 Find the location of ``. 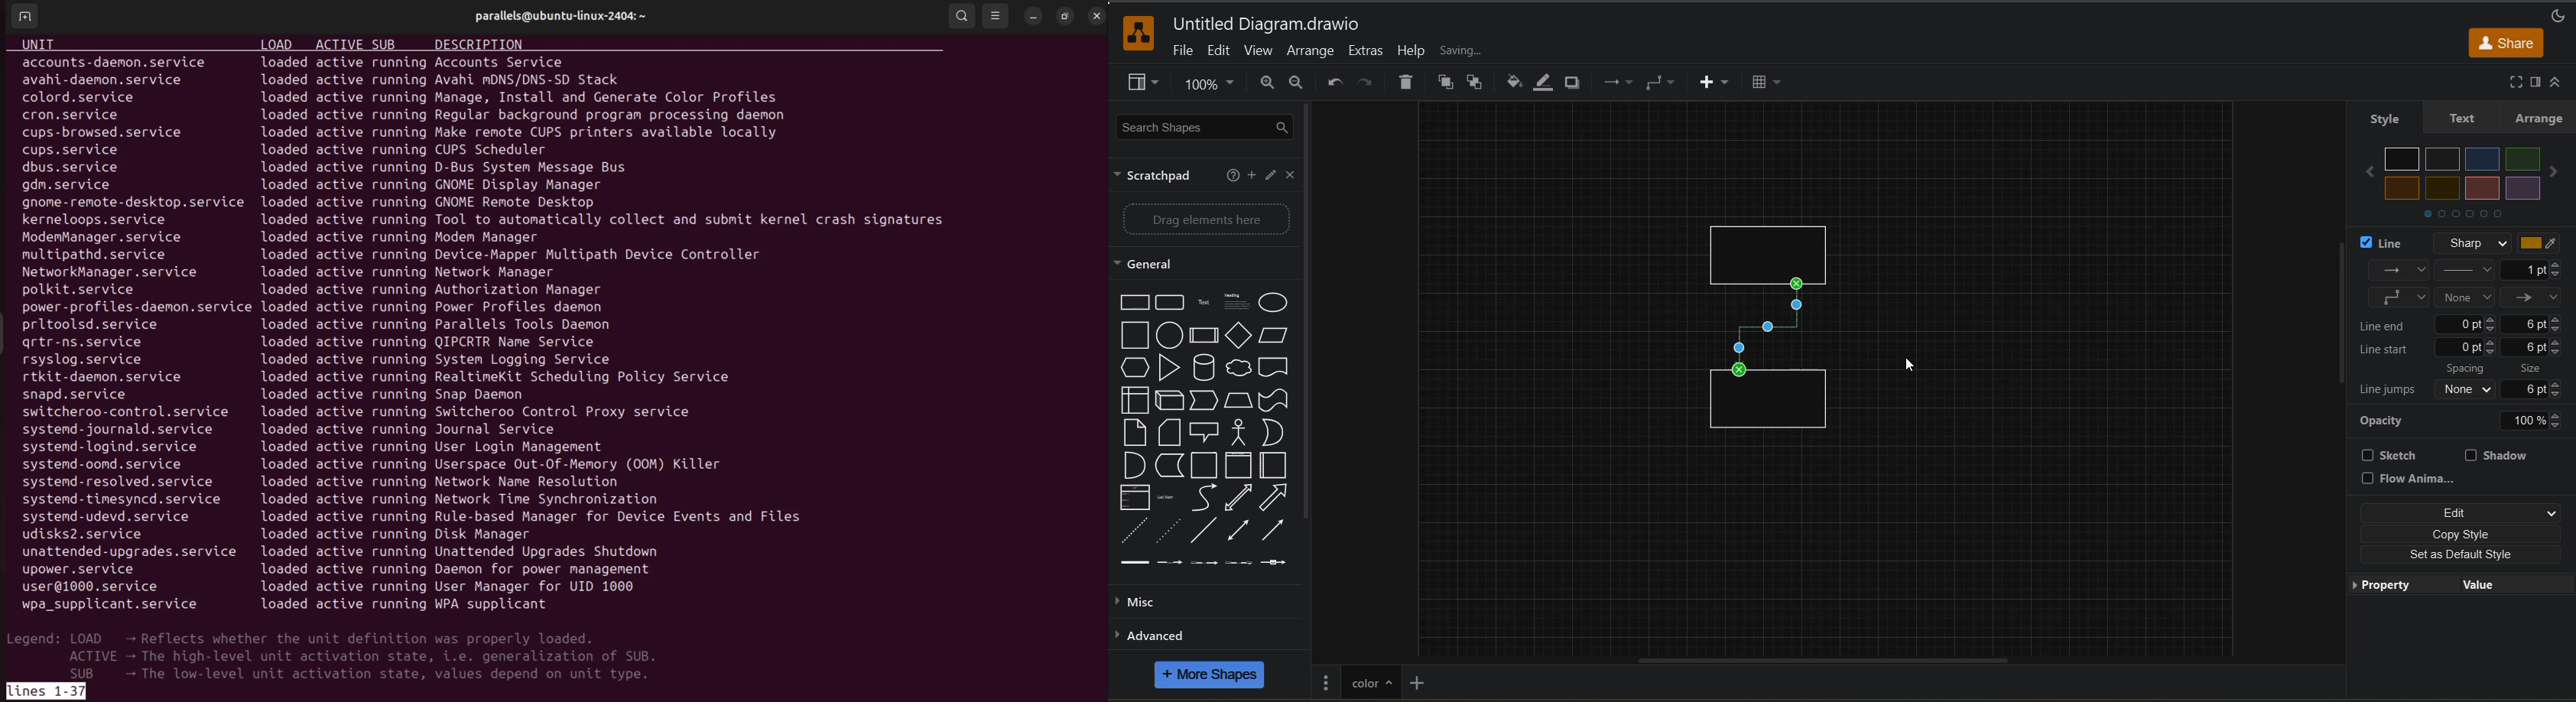

 is located at coordinates (108, 605).